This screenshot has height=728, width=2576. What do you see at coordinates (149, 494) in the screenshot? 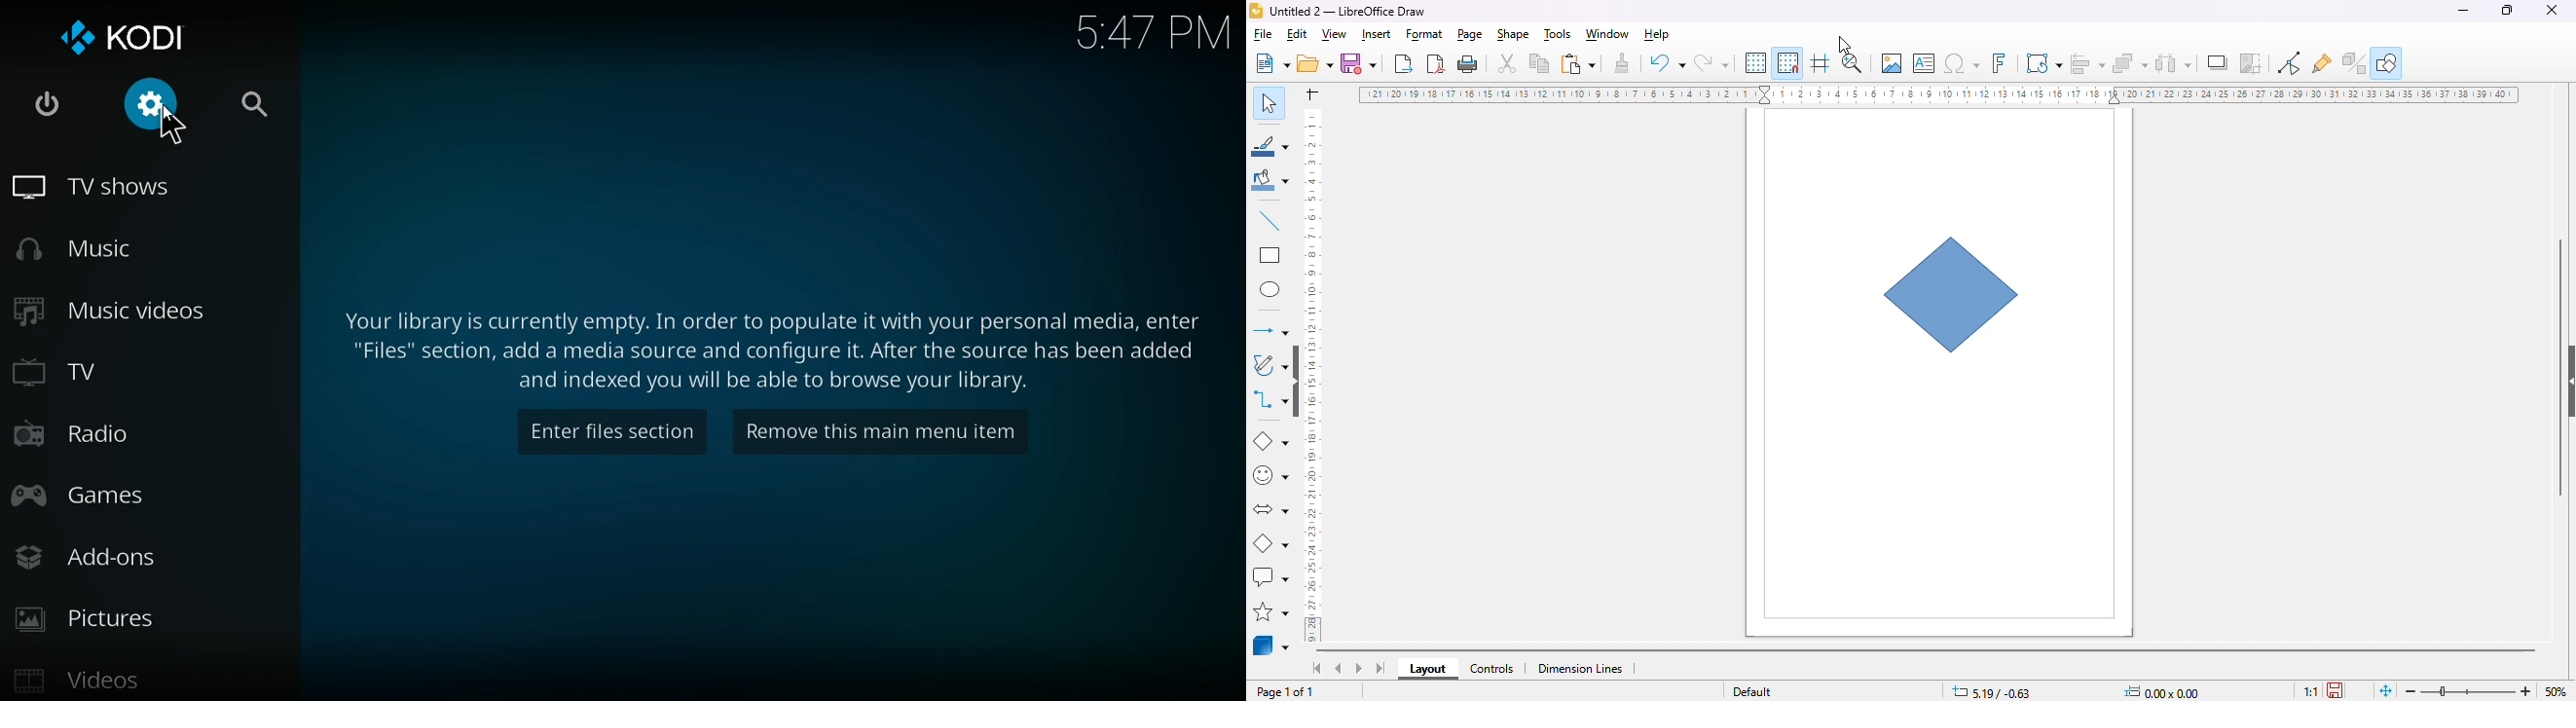
I see `games` at bounding box center [149, 494].